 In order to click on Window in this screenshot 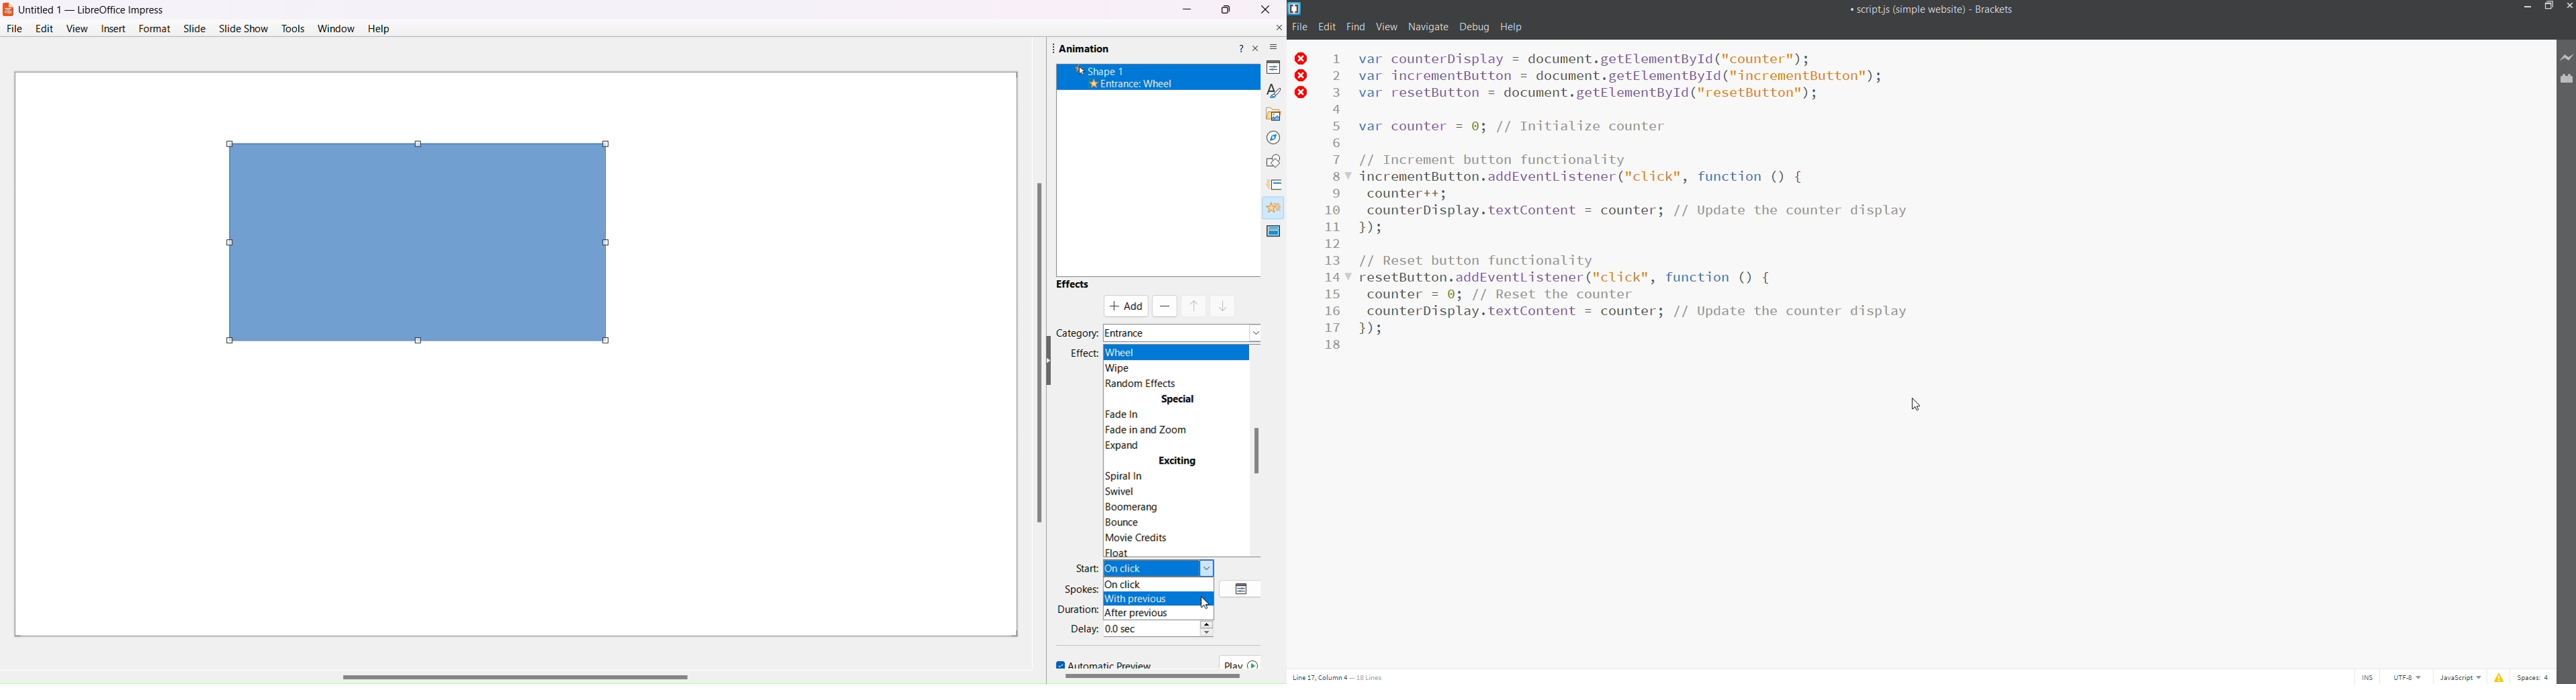, I will do `click(336, 28)`.